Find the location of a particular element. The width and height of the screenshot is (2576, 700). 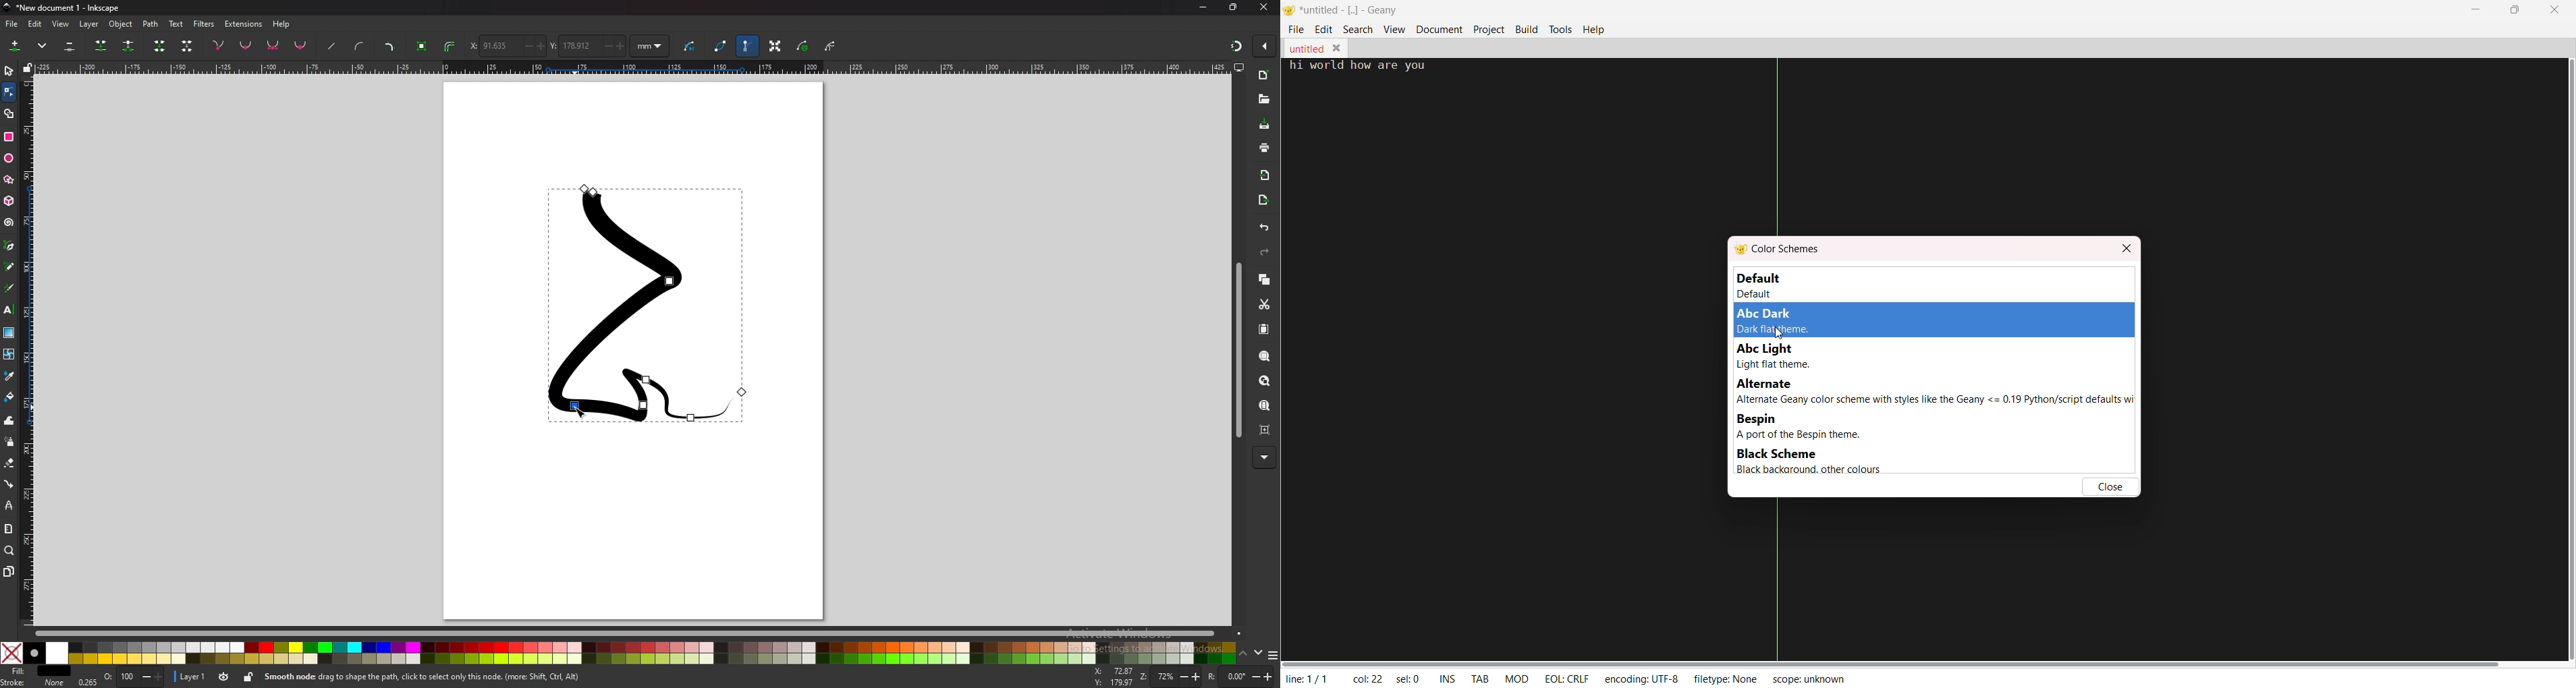

mask is located at coordinates (803, 47).